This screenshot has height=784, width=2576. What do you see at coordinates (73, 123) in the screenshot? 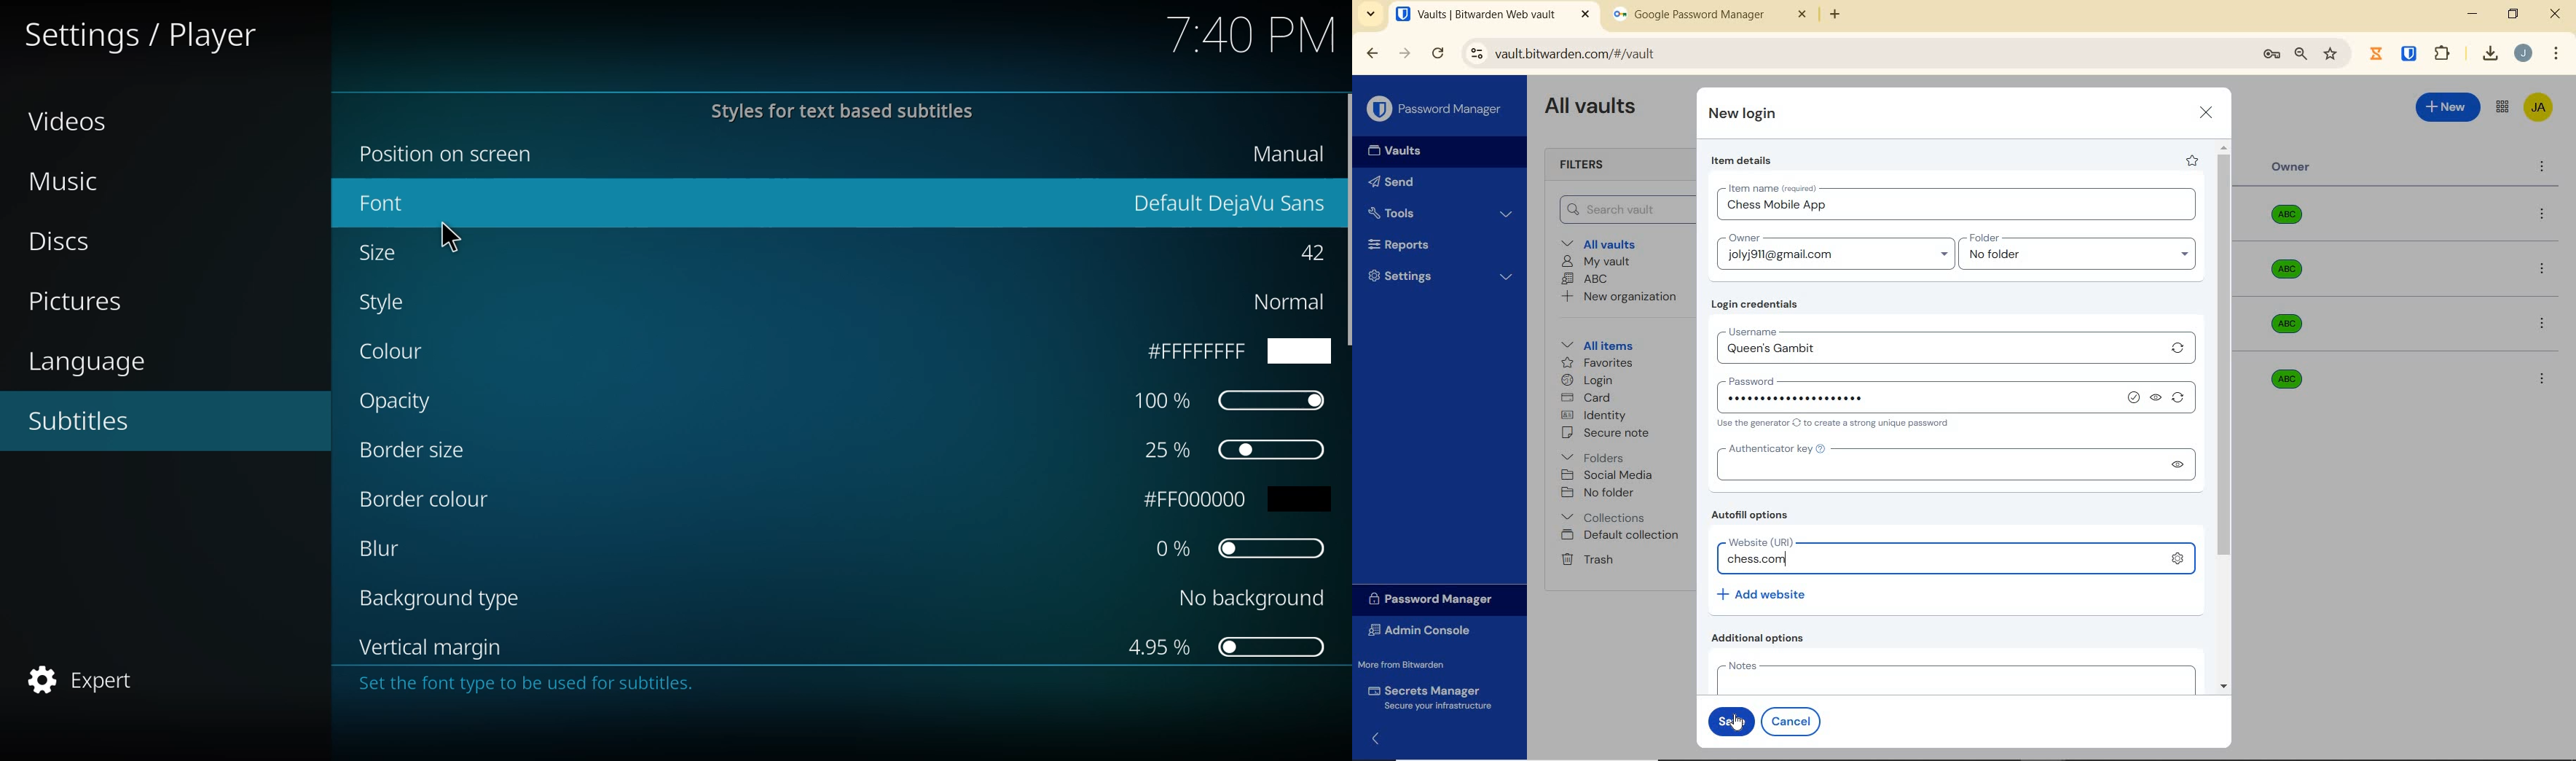
I see `videos` at bounding box center [73, 123].